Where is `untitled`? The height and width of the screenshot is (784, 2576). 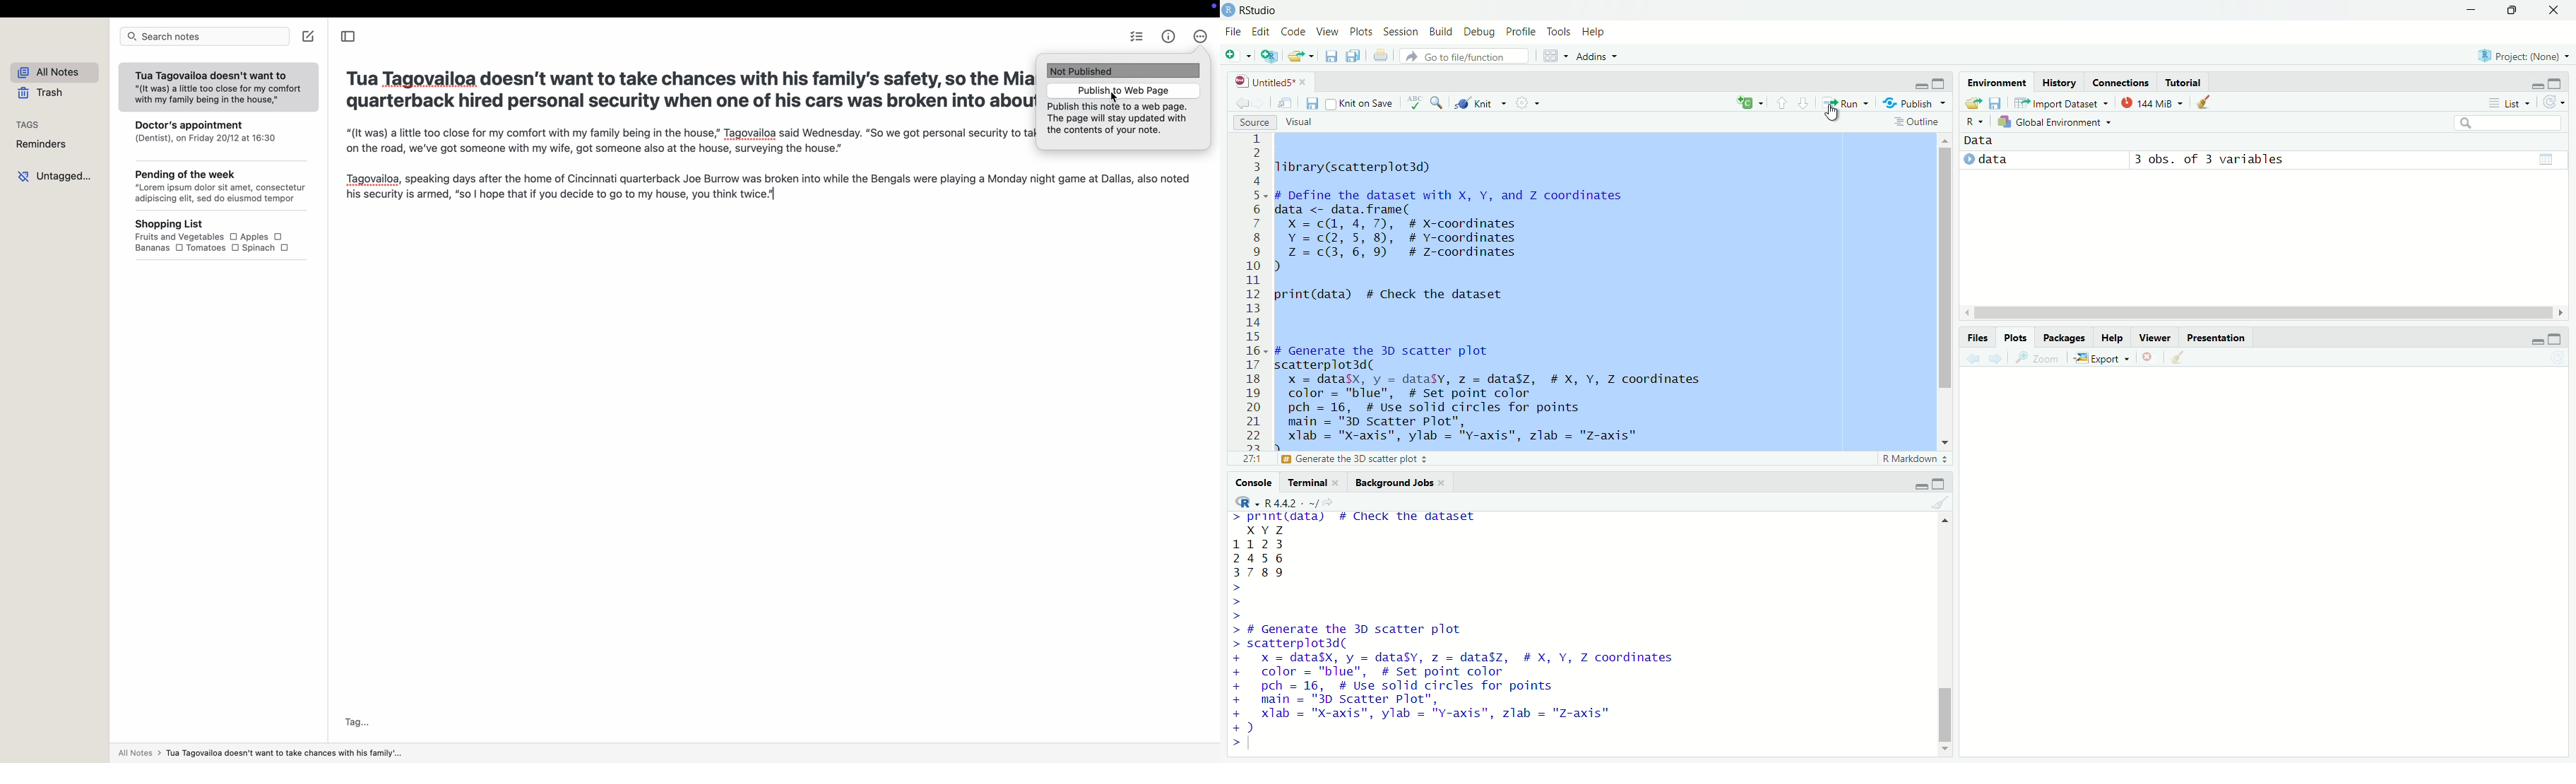 untitled is located at coordinates (1257, 81).